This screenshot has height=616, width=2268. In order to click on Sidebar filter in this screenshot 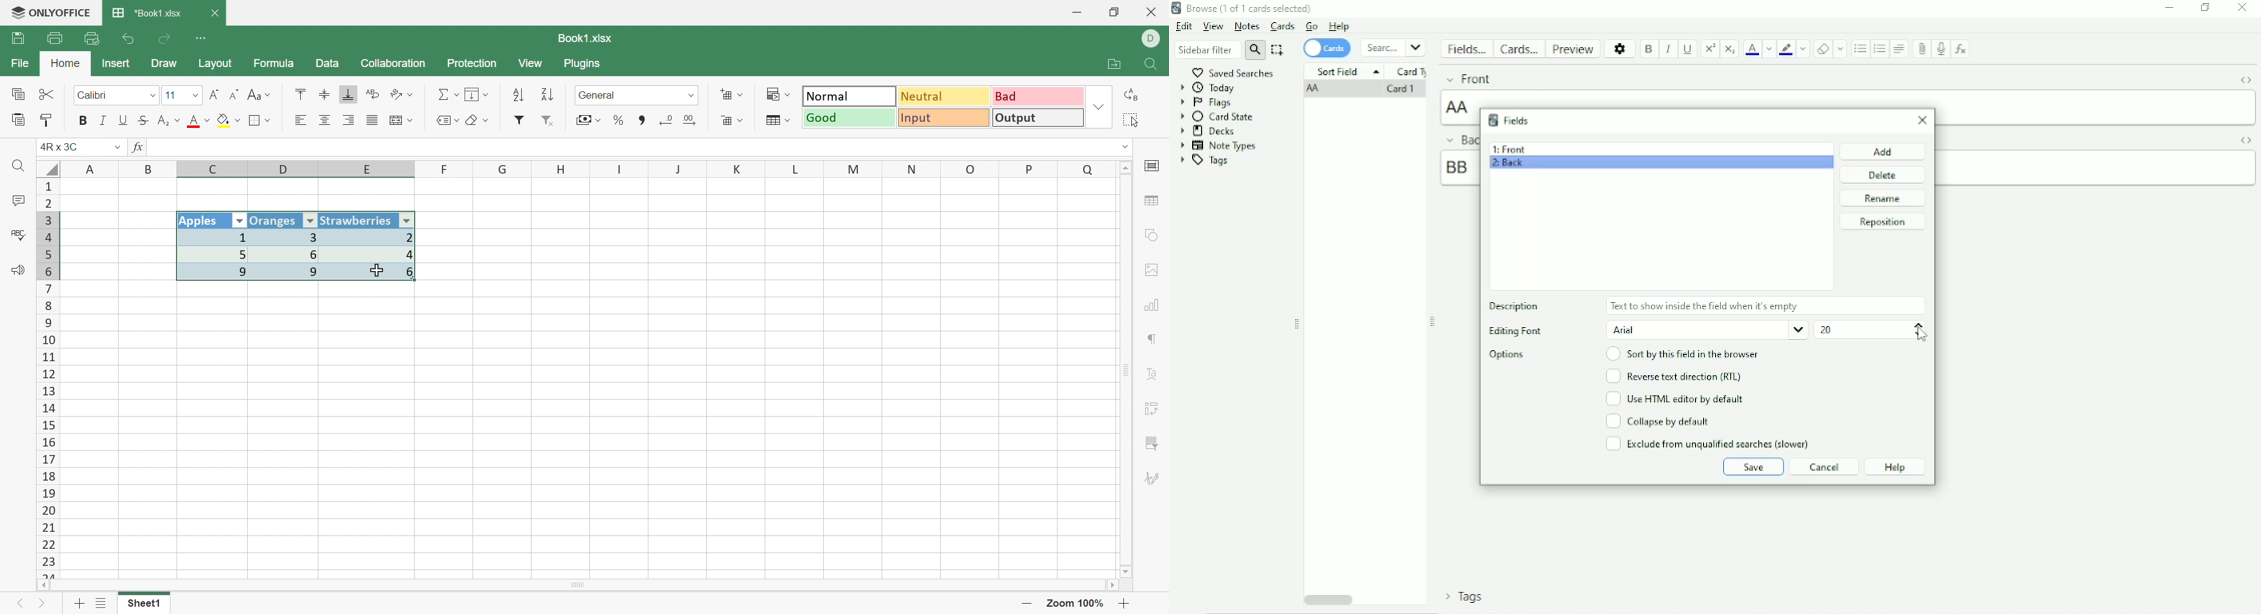, I will do `click(1220, 49)`.